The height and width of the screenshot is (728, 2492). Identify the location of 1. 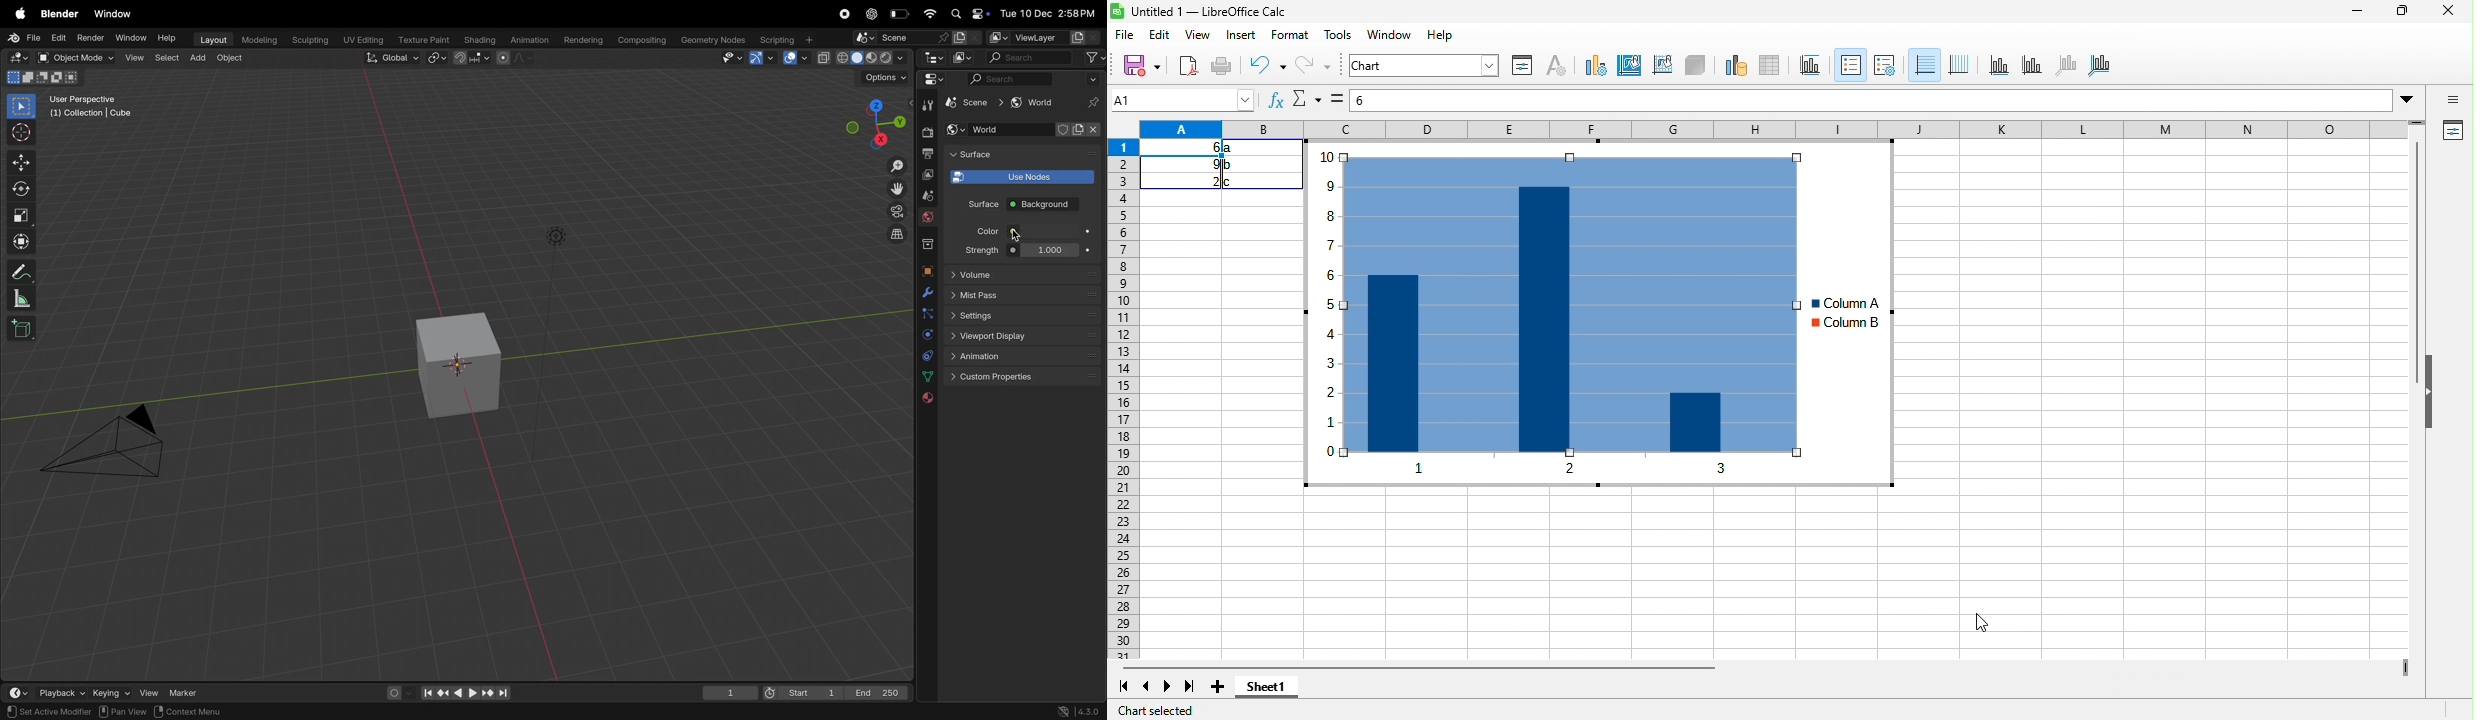
(725, 691).